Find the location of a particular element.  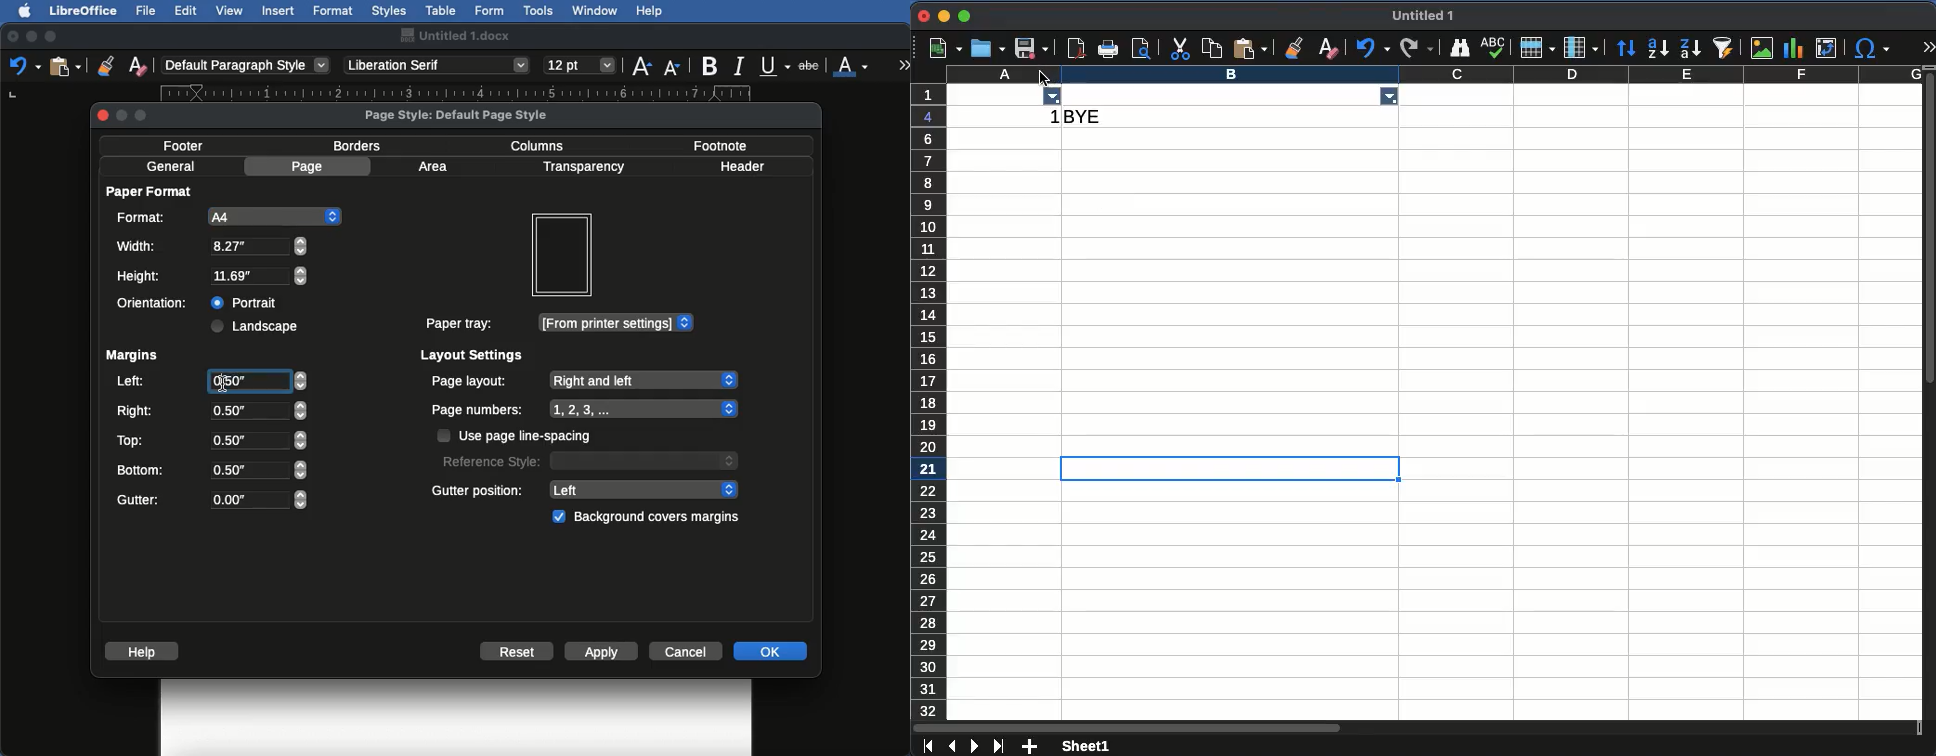

pivot is located at coordinates (1825, 48).